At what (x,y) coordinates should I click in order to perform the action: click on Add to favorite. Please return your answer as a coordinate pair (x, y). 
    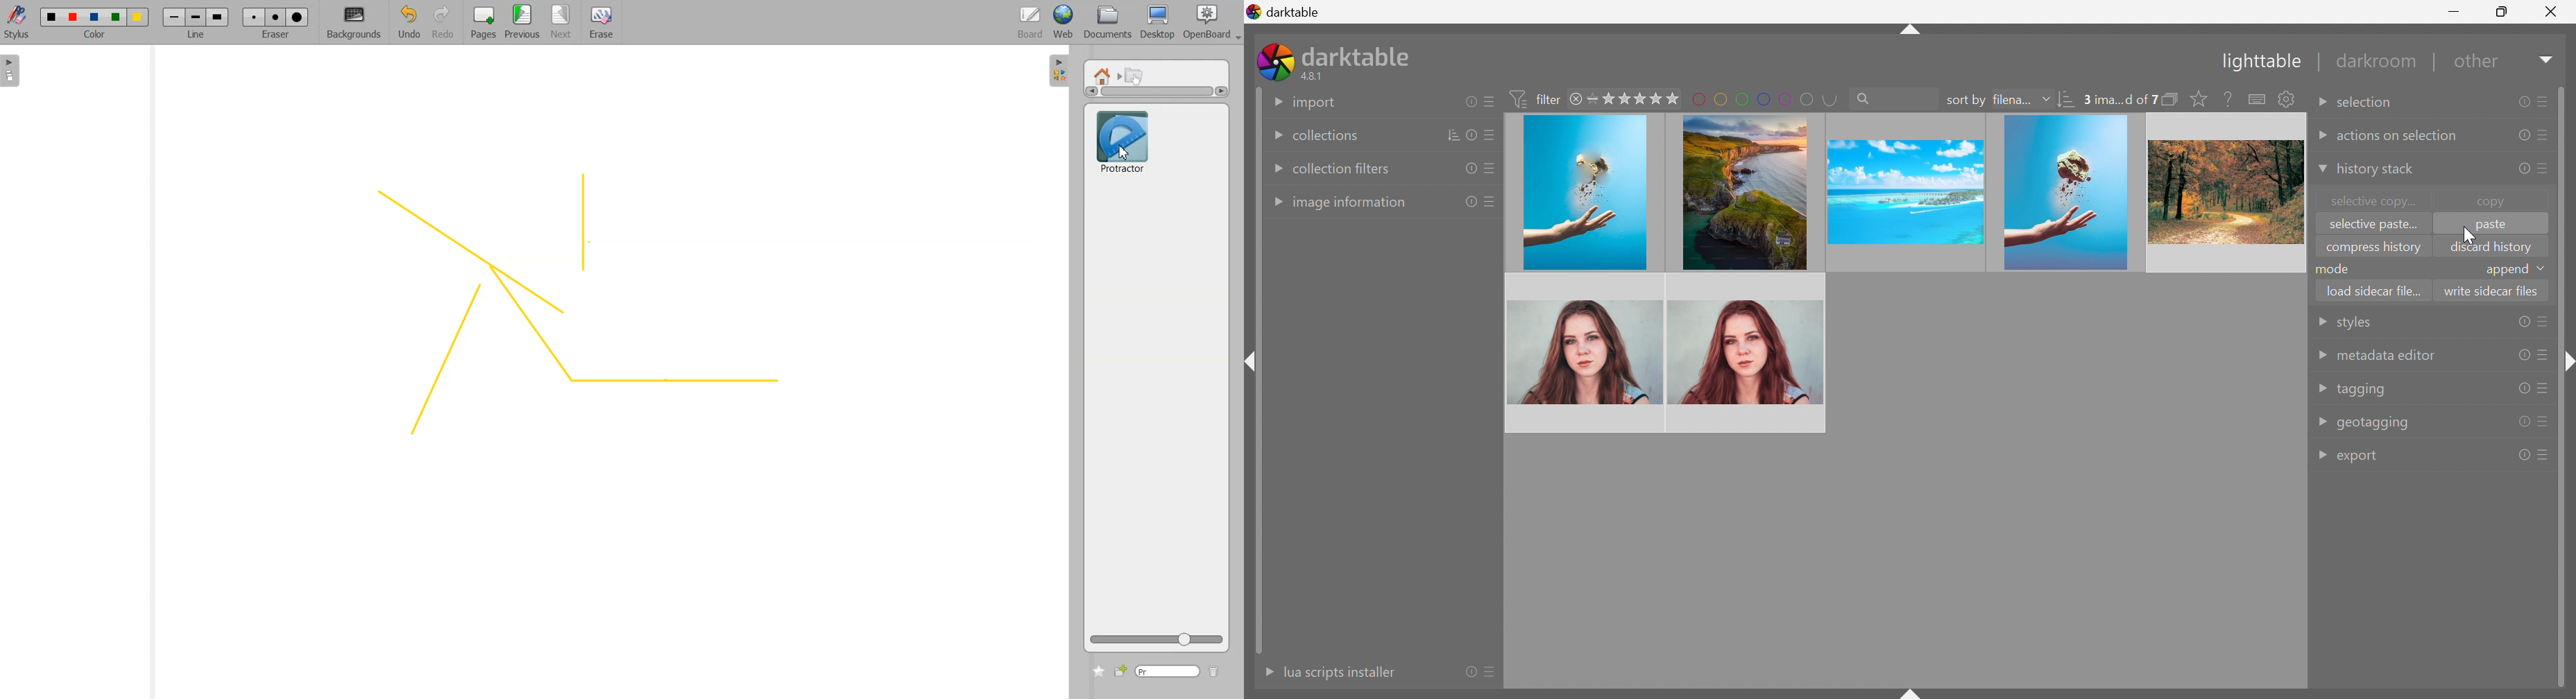
    Looking at the image, I should click on (1098, 671).